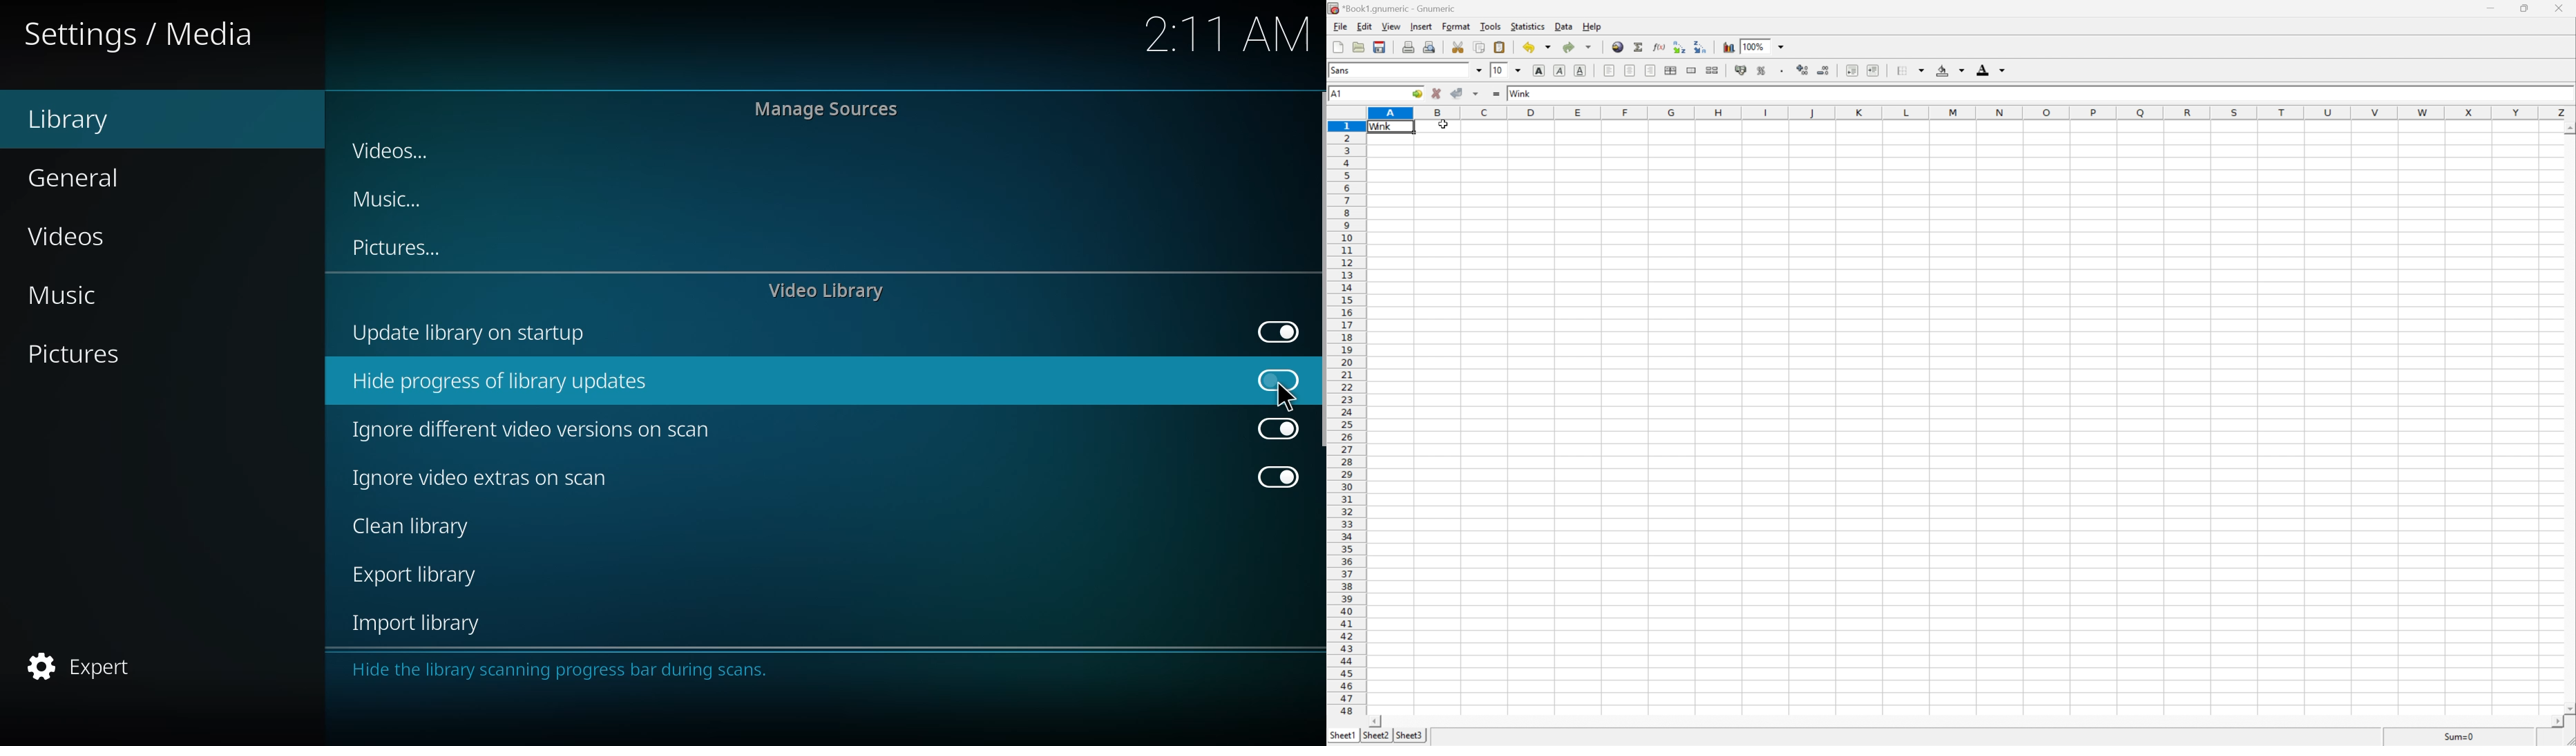 The height and width of the screenshot is (756, 2576). I want to click on enabled, so click(1275, 429).